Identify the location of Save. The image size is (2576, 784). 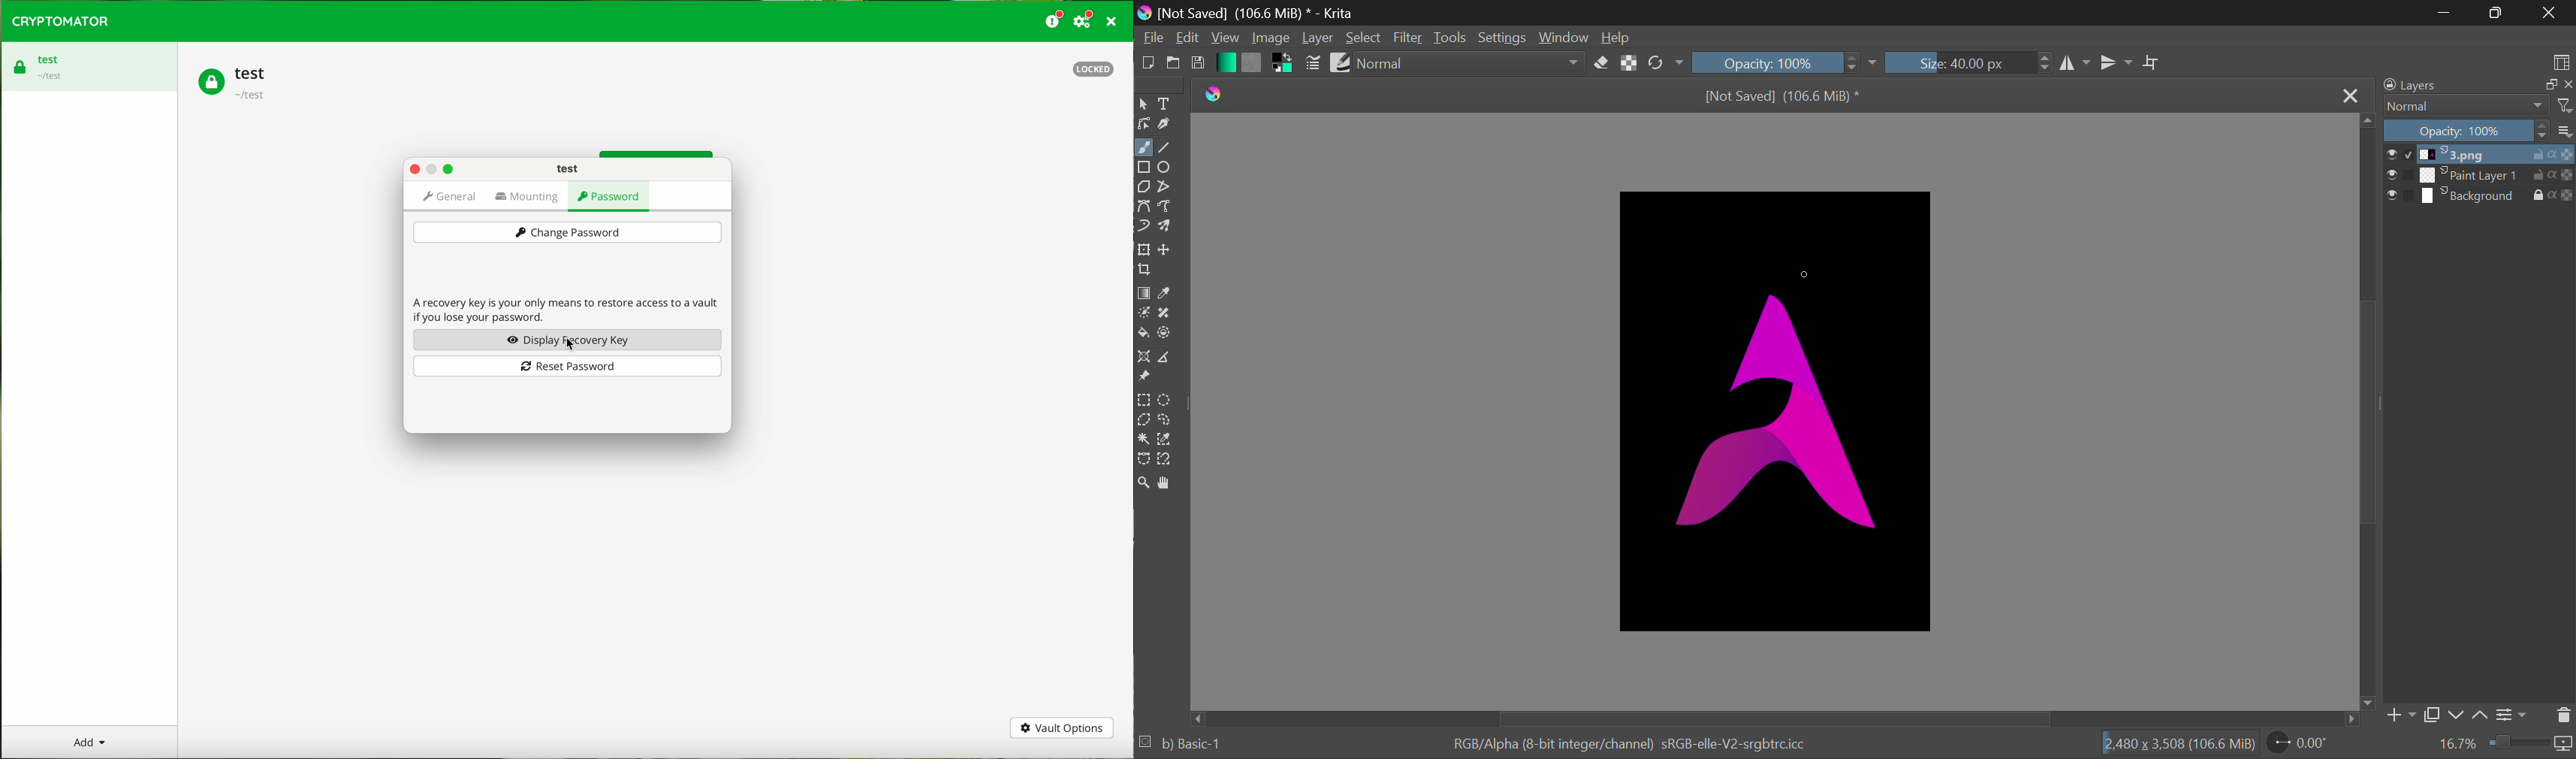
(1201, 63).